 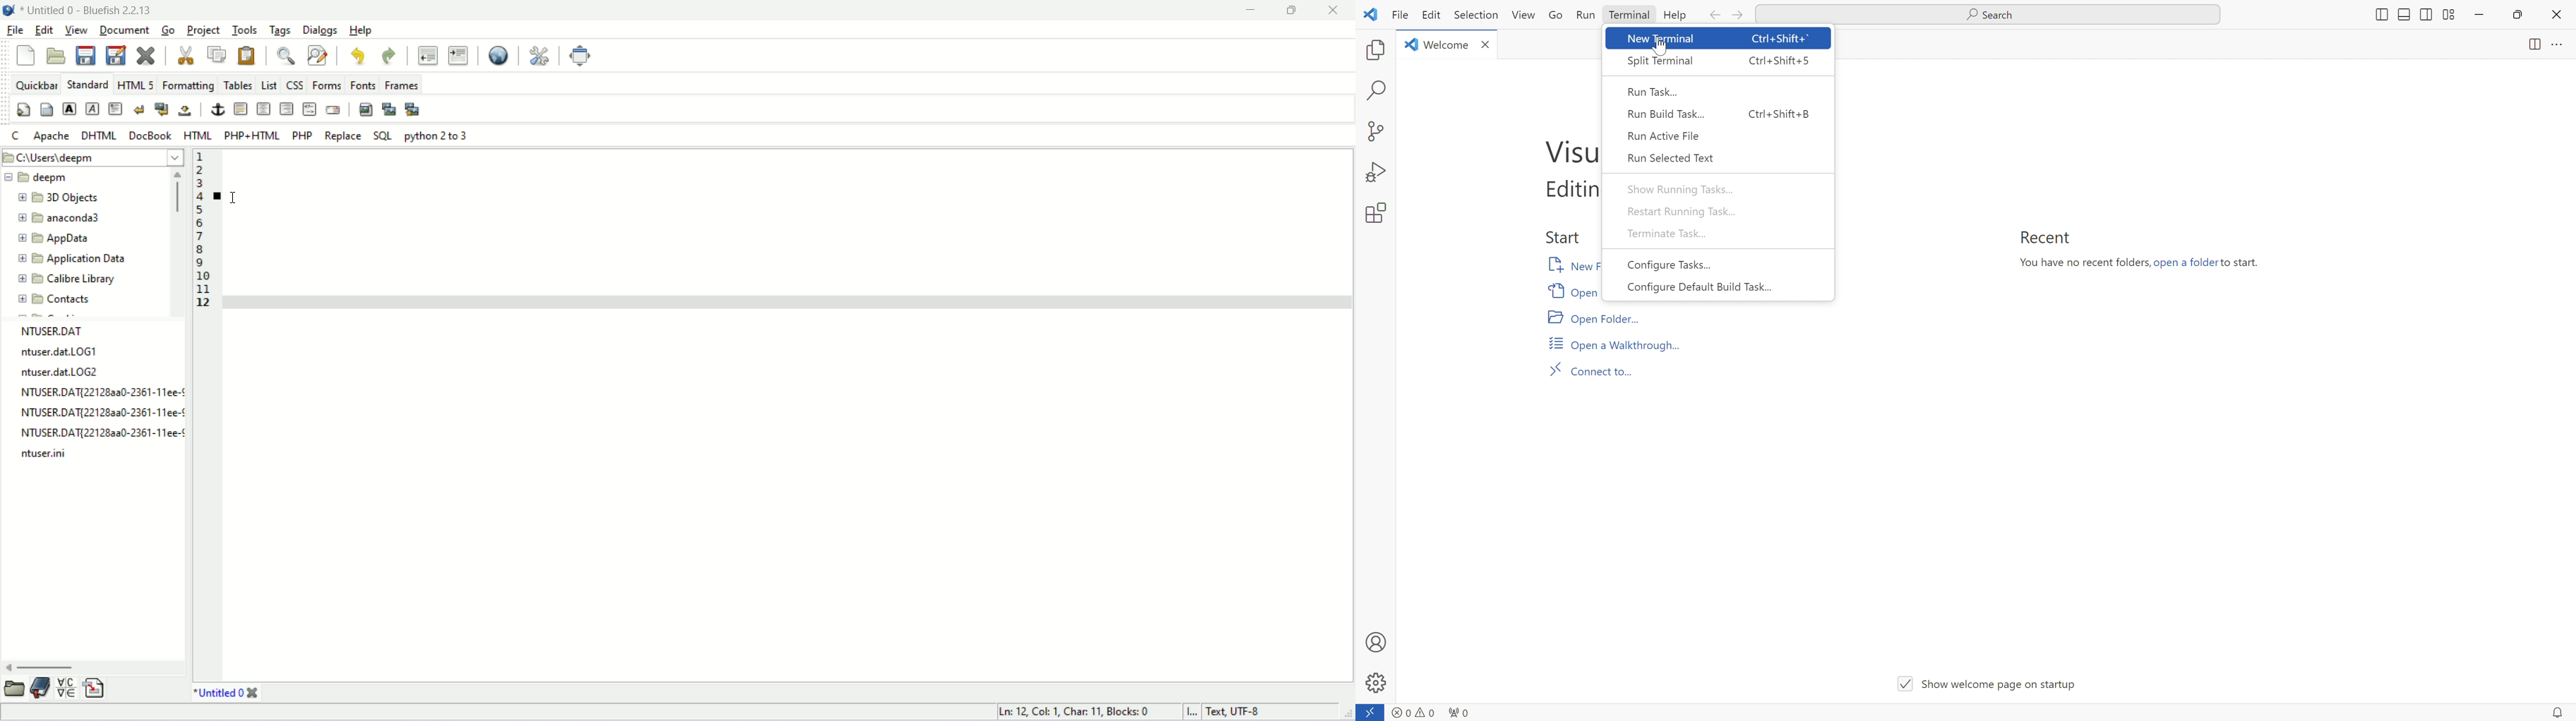 What do you see at coordinates (198, 231) in the screenshot?
I see `line numbers` at bounding box center [198, 231].